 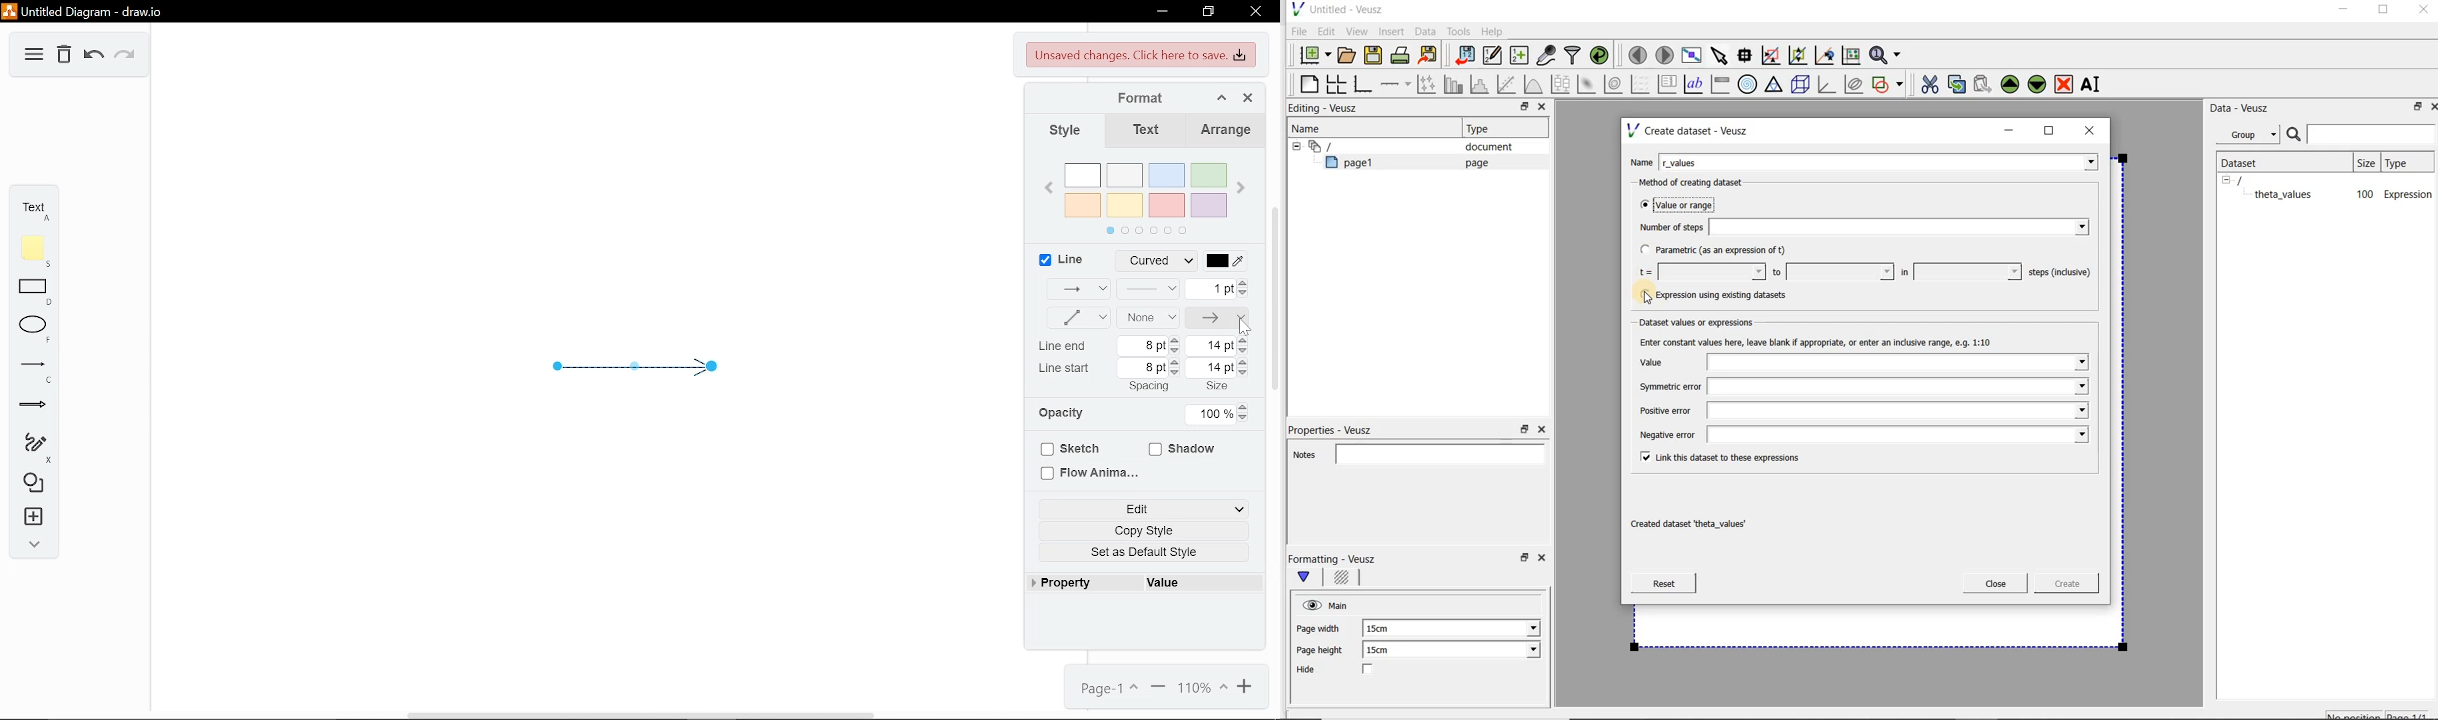 What do you see at coordinates (1245, 361) in the screenshot?
I see `Increase line start size` at bounding box center [1245, 361].